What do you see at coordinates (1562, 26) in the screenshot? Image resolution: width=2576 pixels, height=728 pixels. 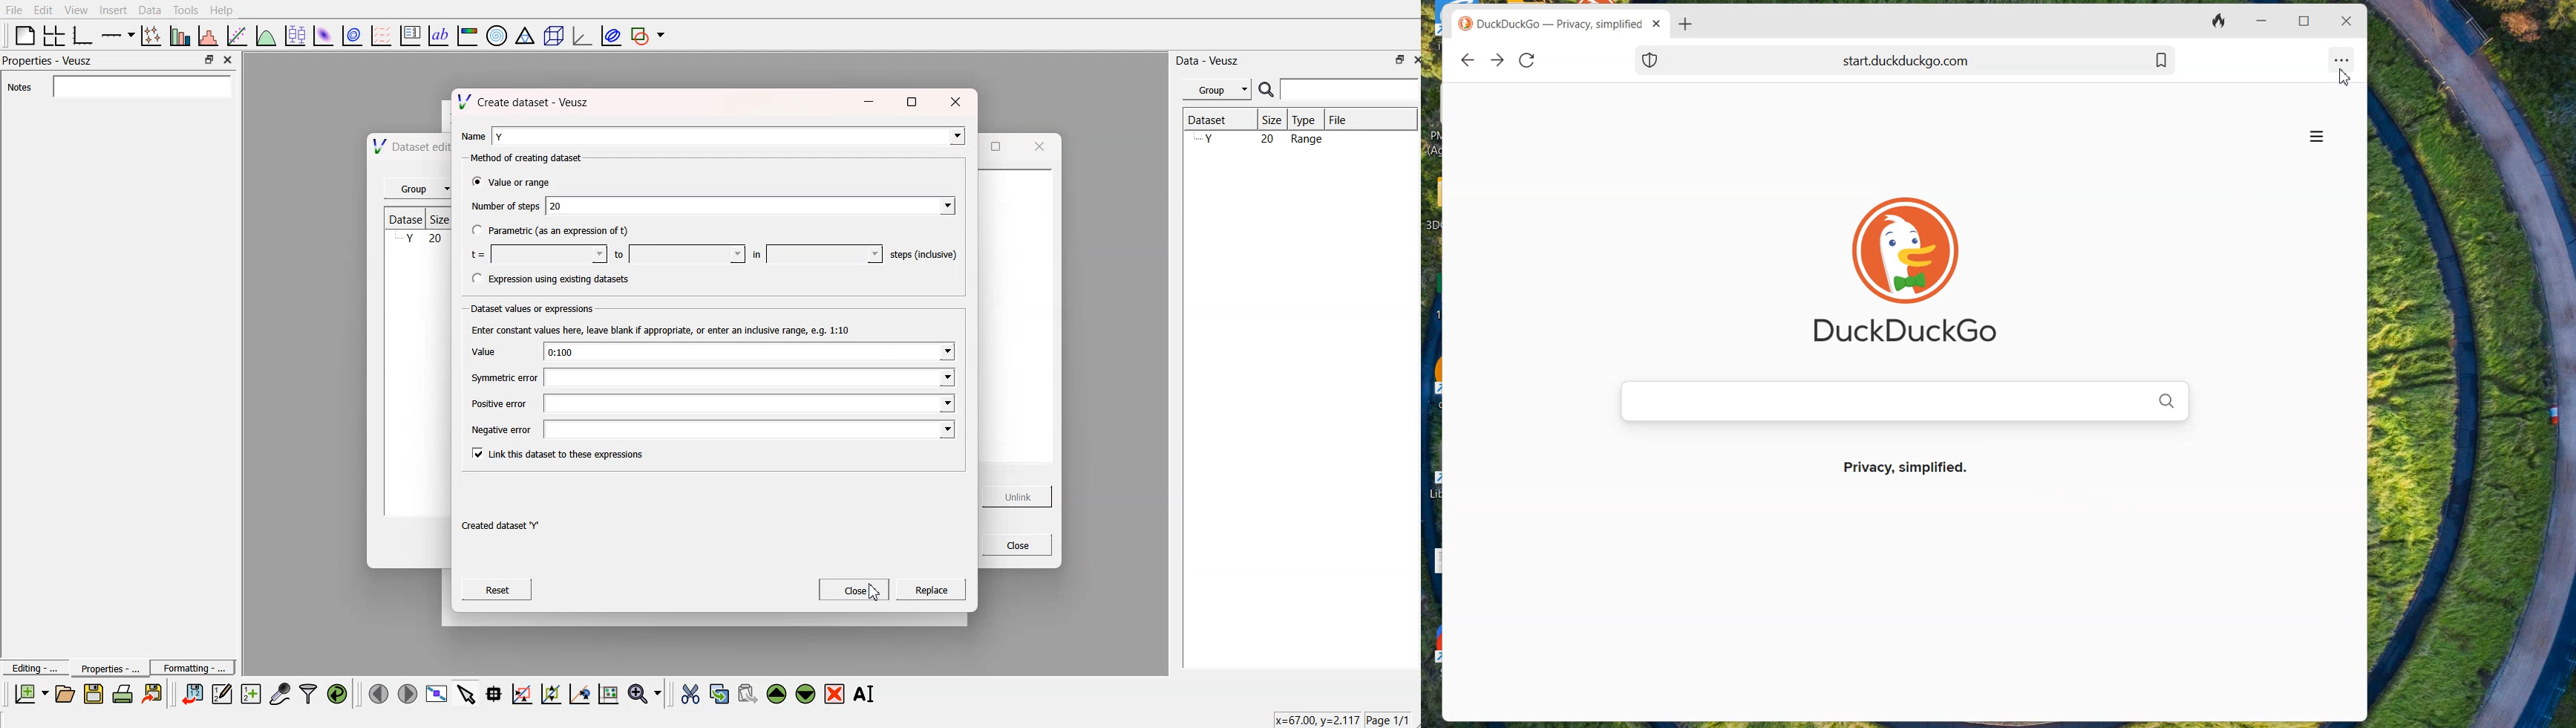 I see `DuckDuckGo — Privacy, simplified` at bounding box center [1562, 26].